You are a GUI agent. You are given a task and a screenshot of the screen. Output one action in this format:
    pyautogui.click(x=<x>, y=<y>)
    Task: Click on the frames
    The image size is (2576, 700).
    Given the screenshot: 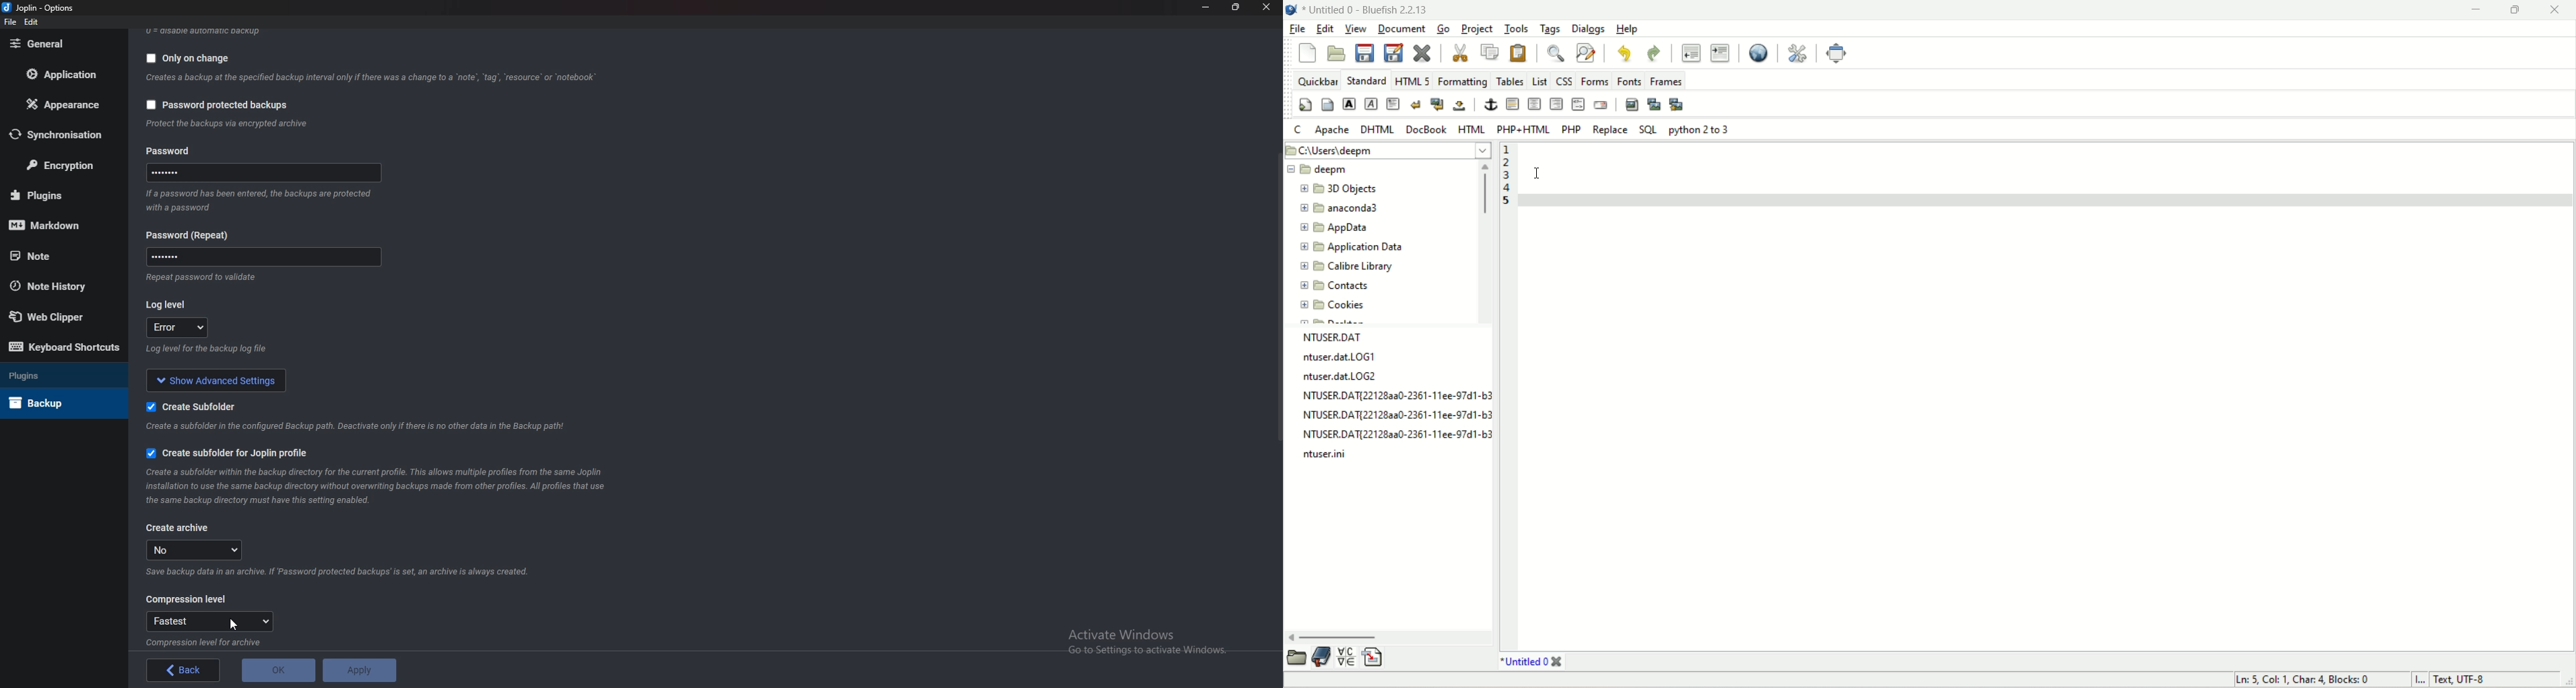 What is the action you would take?
    pyautogui.click(x=1665, y=79)
    